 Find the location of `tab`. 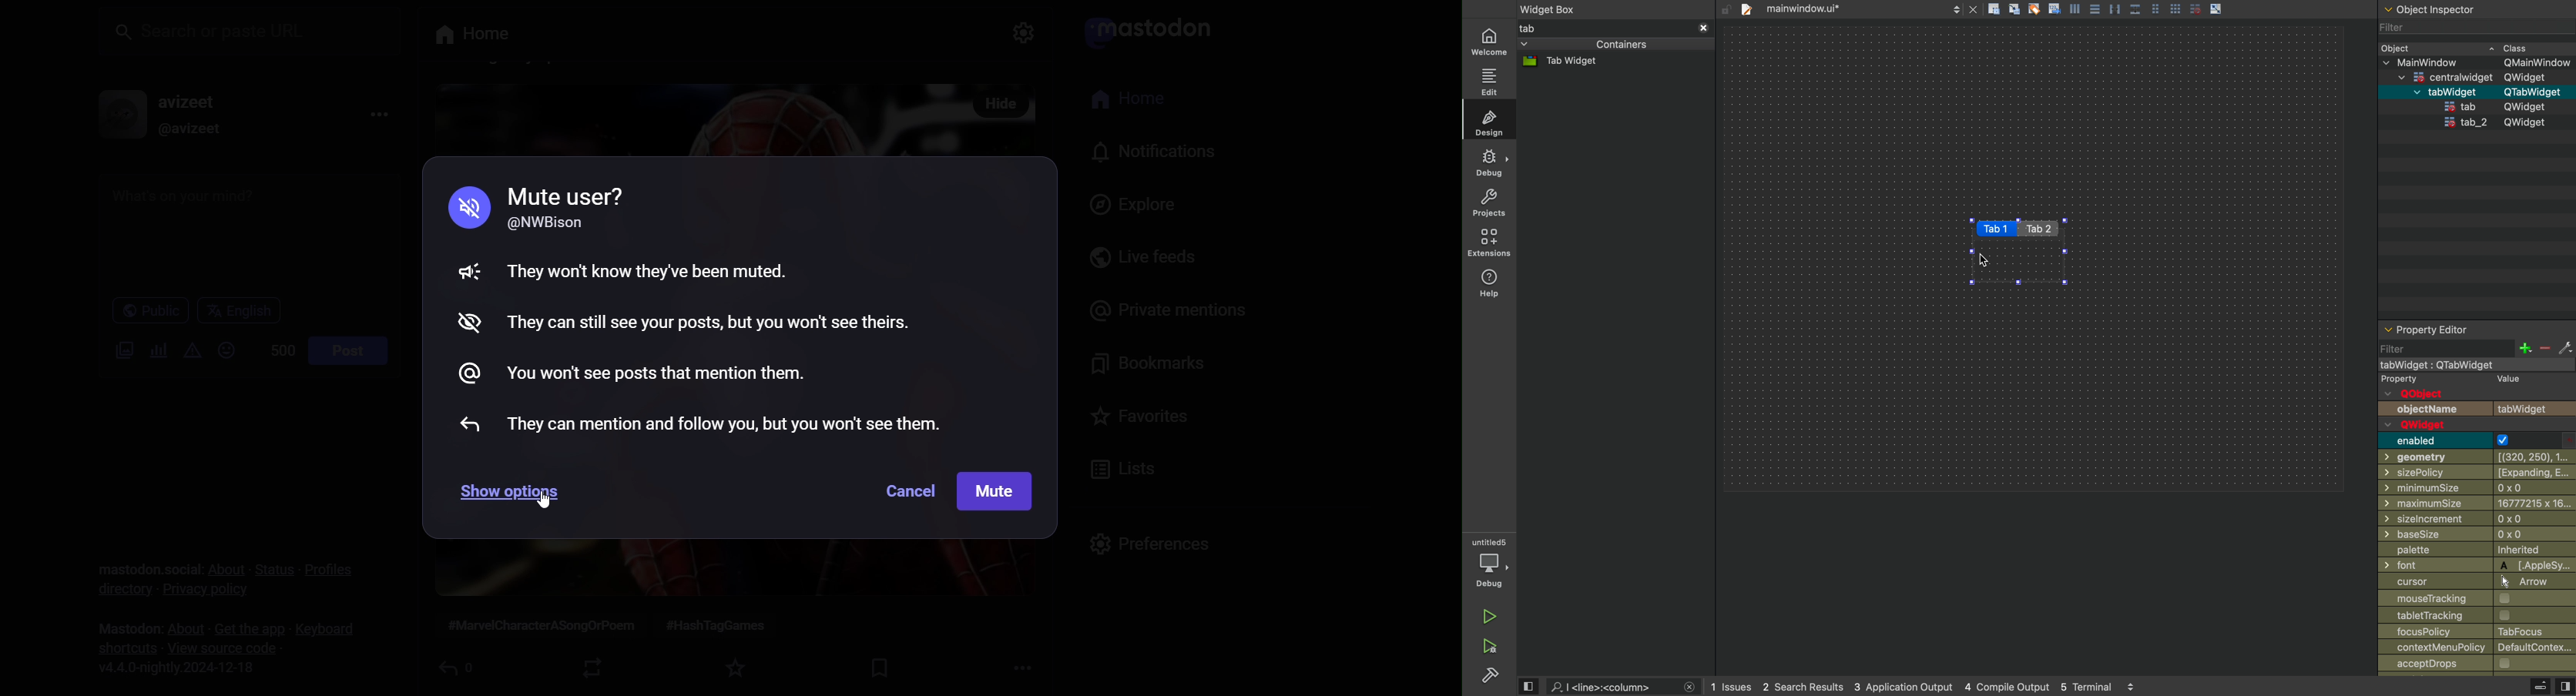

tab is located at coordinates (1602, 27).